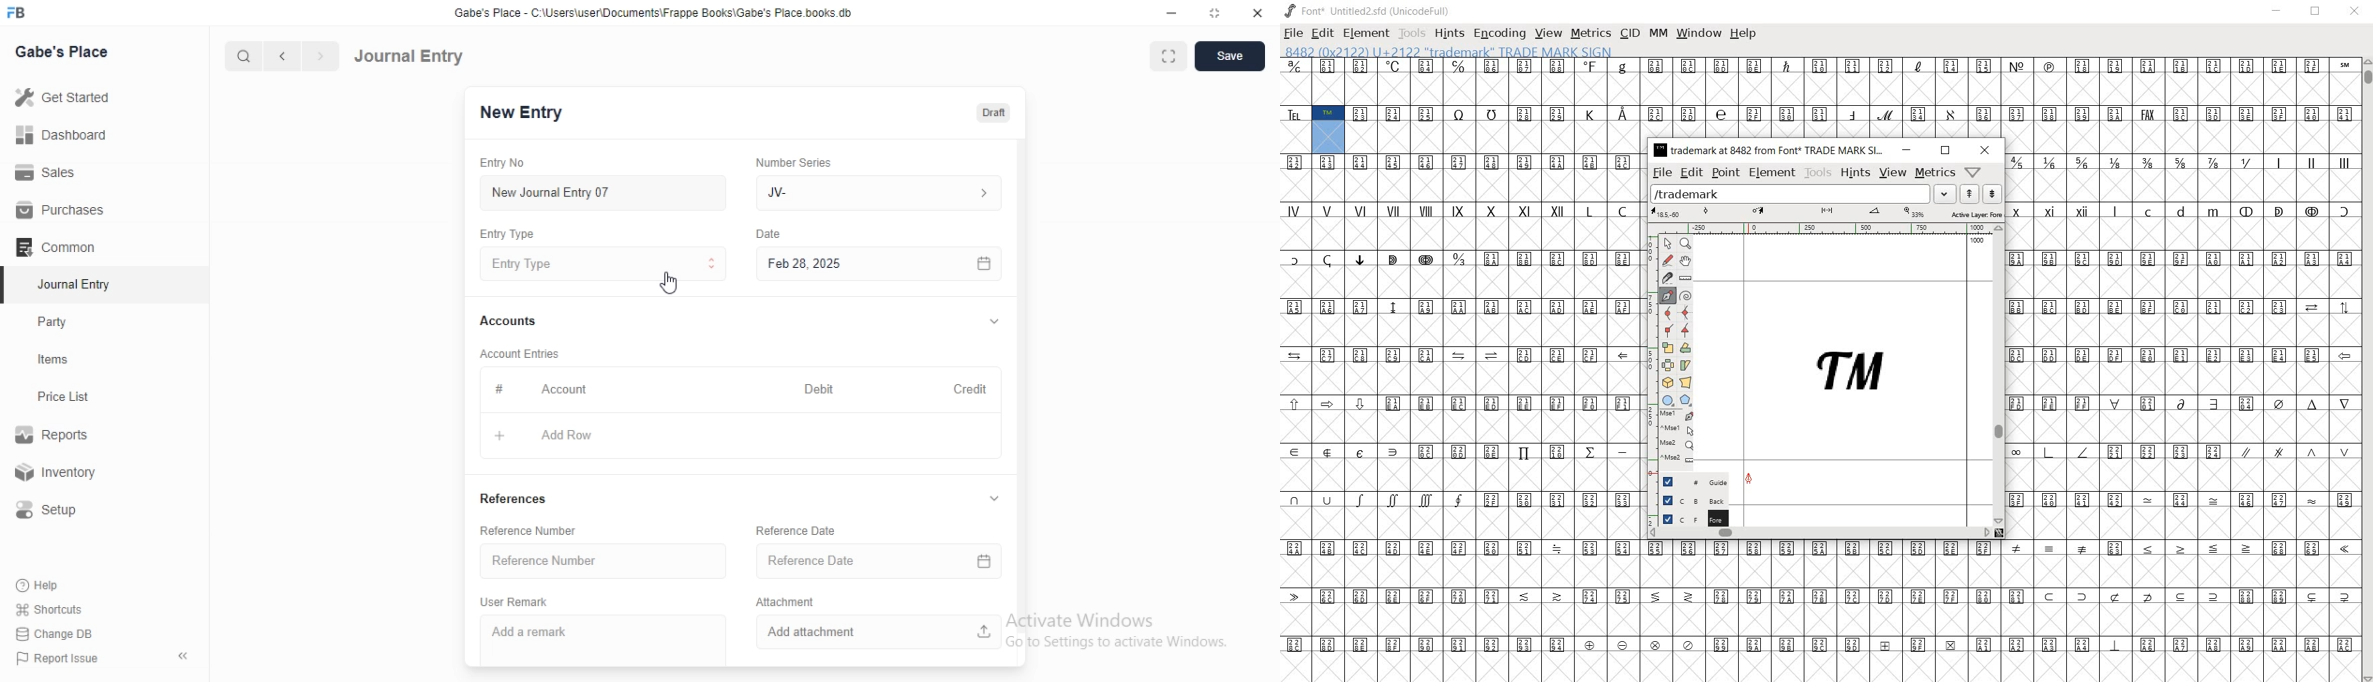 The width and height of the screenshot is (2380, 700). What do you see at coordinates (2132, 176) in the screenshot?
I see `mathematical fractions` at bounding box center [2132, 176].